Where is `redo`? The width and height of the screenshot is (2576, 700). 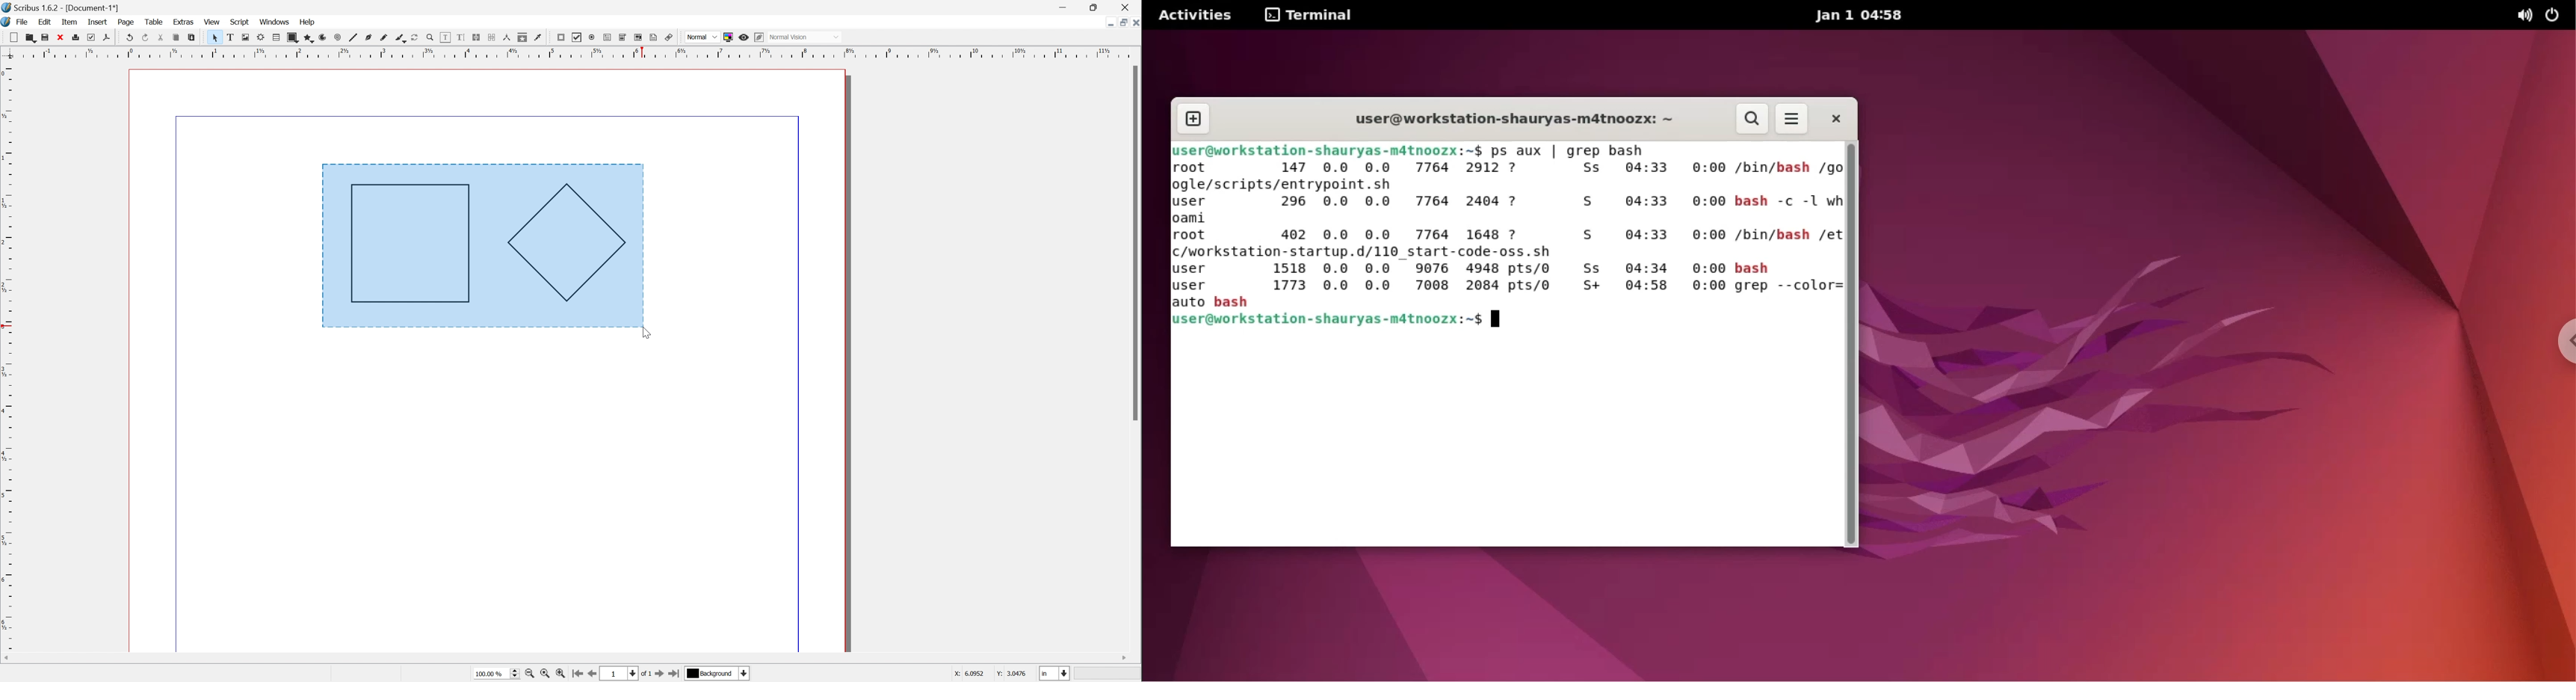 redo is located at coordinates (144, 38).